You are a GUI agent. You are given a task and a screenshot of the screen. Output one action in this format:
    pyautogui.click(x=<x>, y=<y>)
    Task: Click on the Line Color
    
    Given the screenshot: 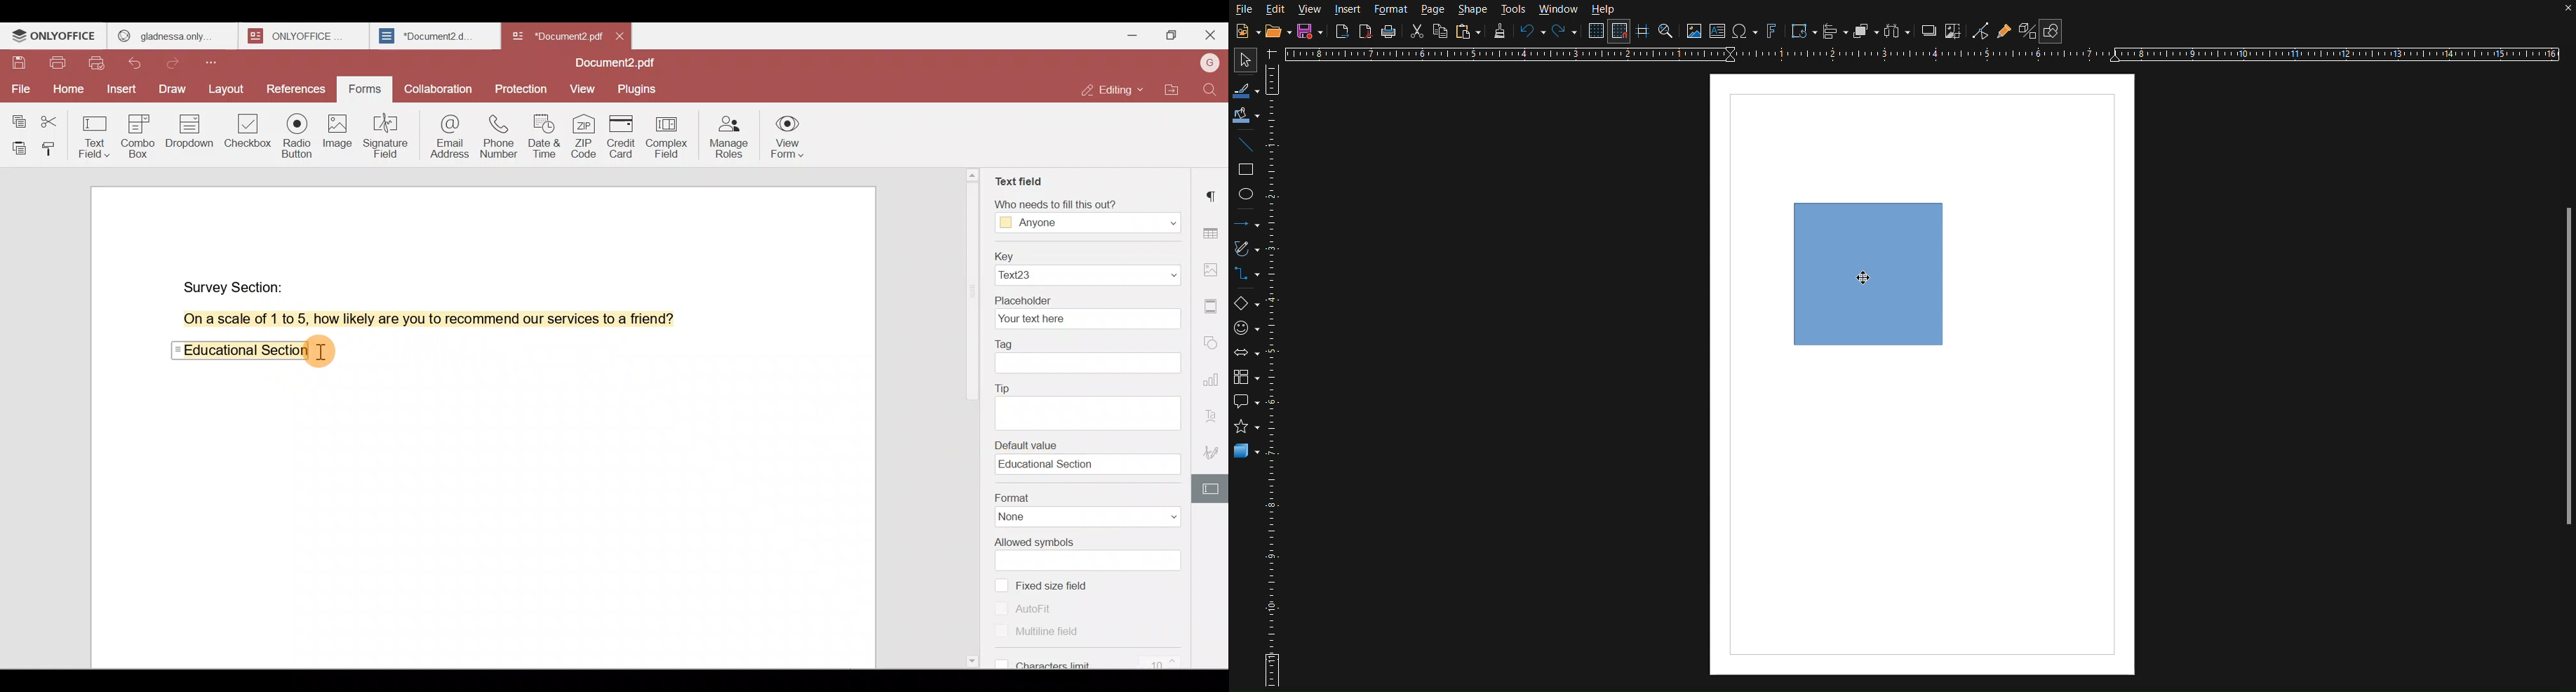 What is the action you would take?
    pyautogui.click(x=1245, y=89)
    